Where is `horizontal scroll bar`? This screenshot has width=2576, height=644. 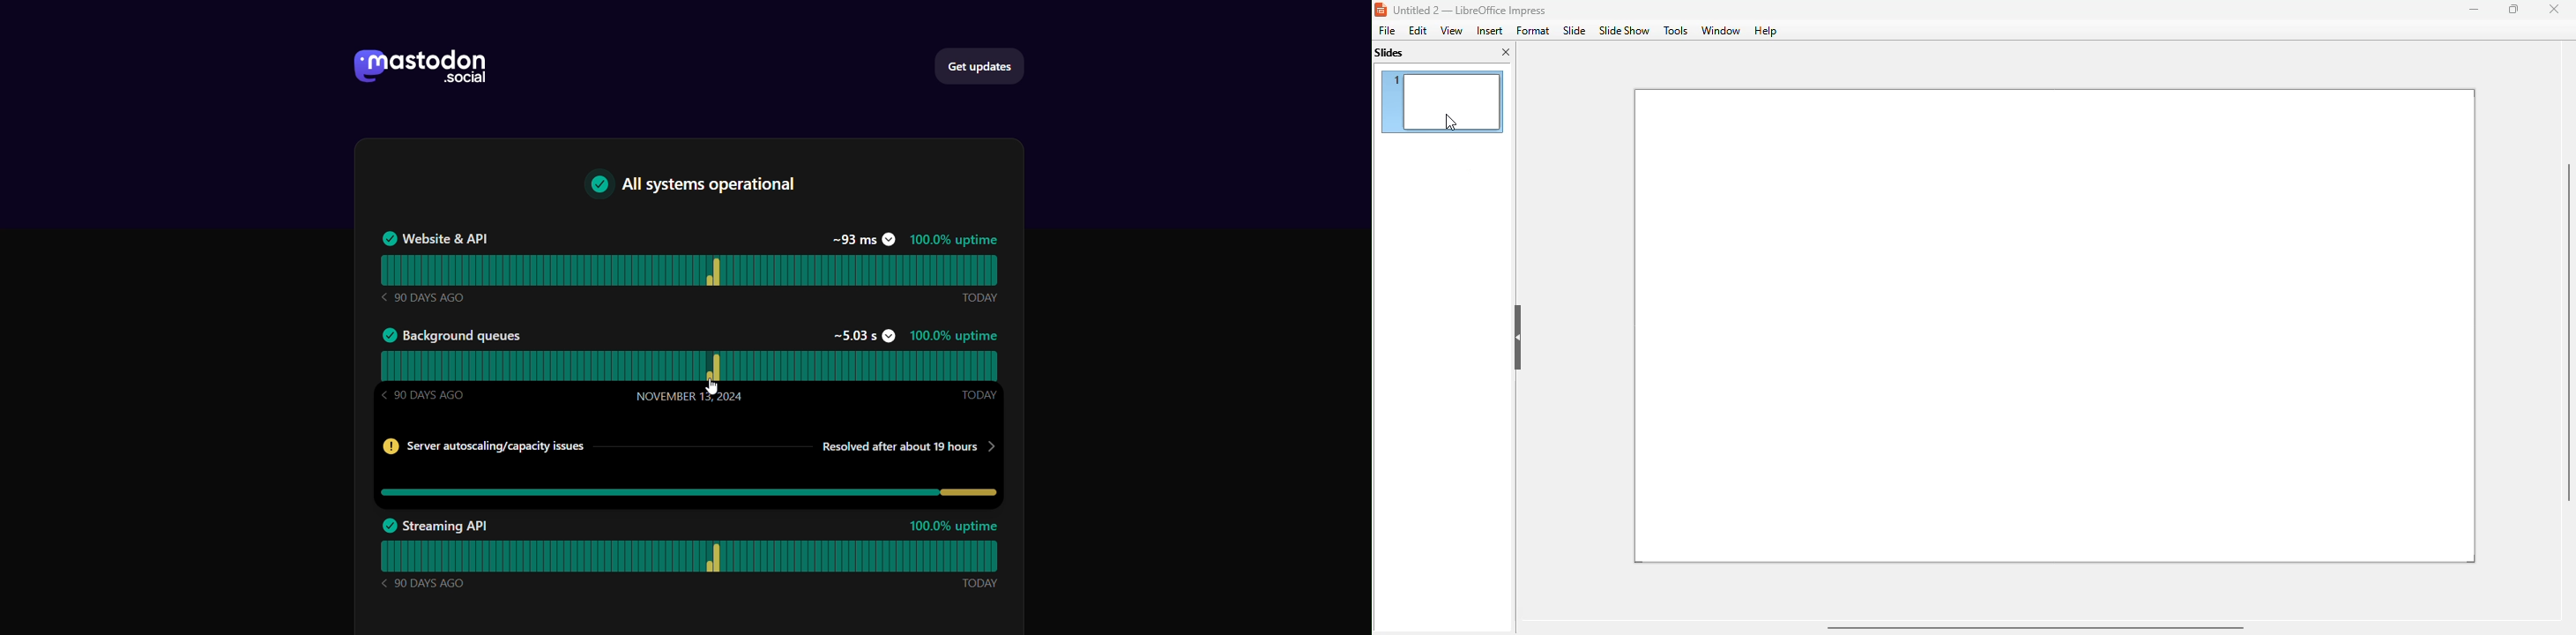
horizontal scroll bar is located at coordinates (2033, 628).